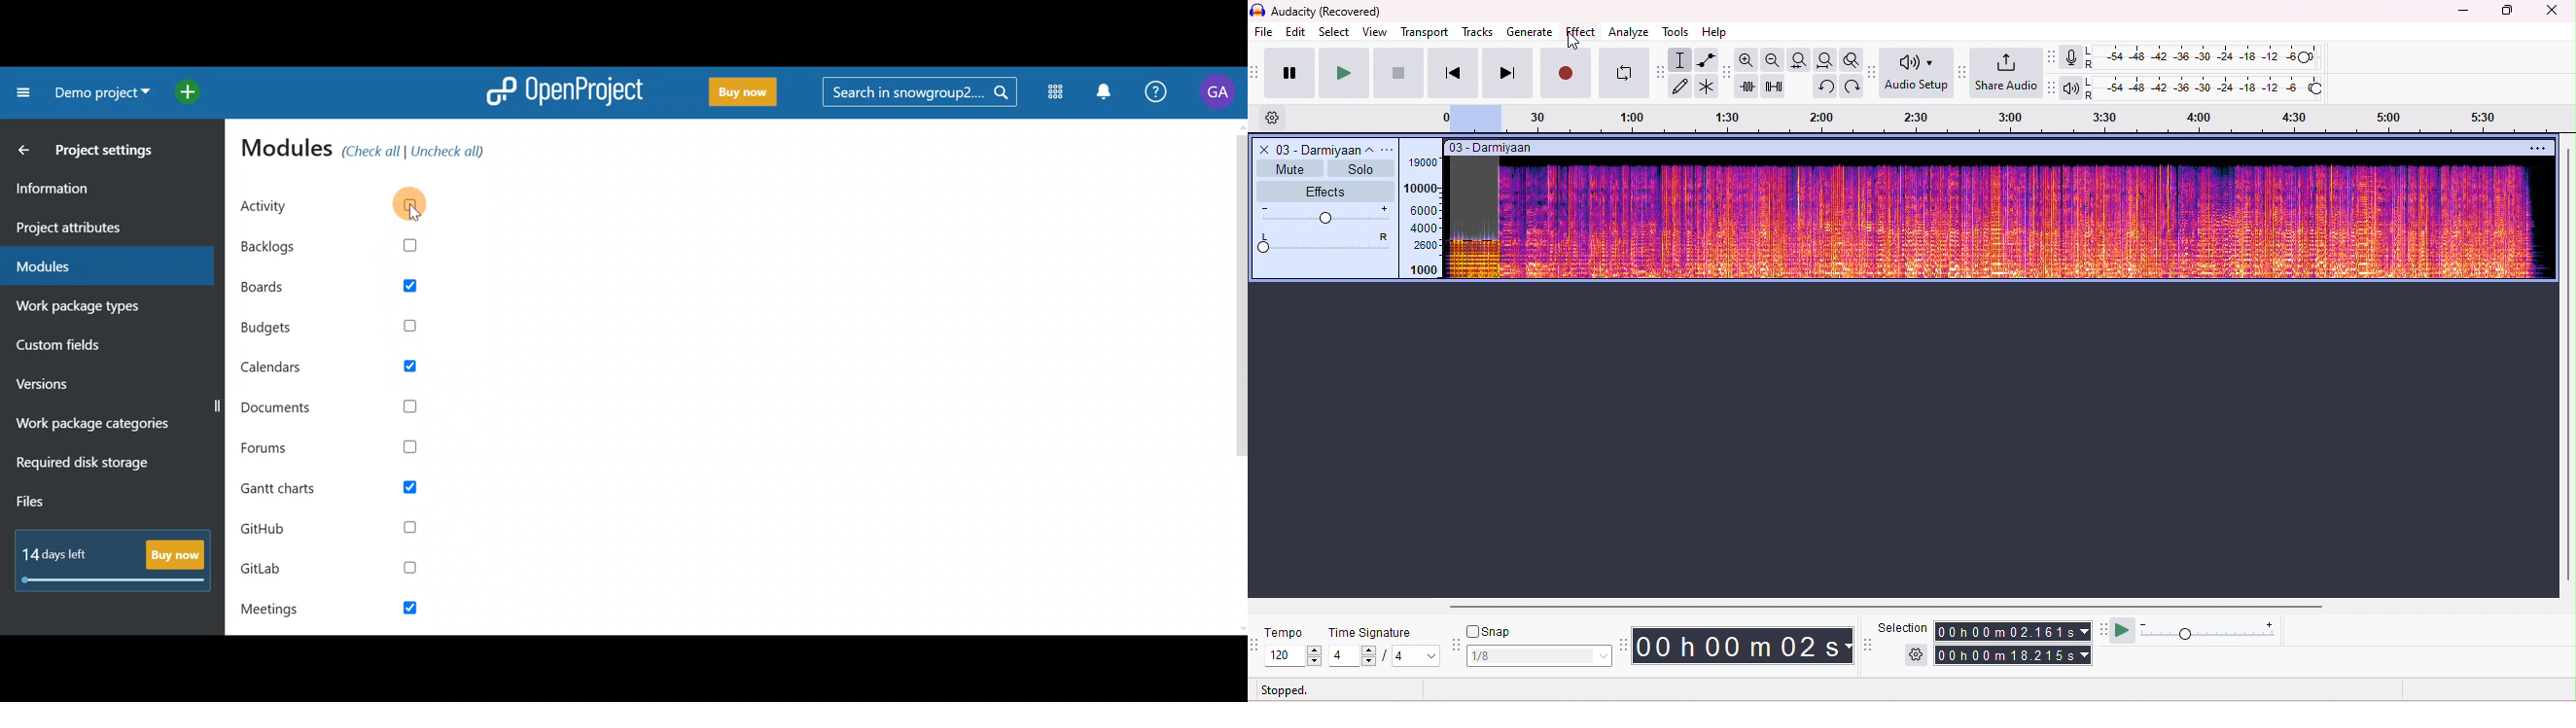 This screenshot has height=728, width=2576. What do you see at coordinates (1748, 86) in the screenshot?
I see `trim outside selection` at bounding box center [1748, 86].